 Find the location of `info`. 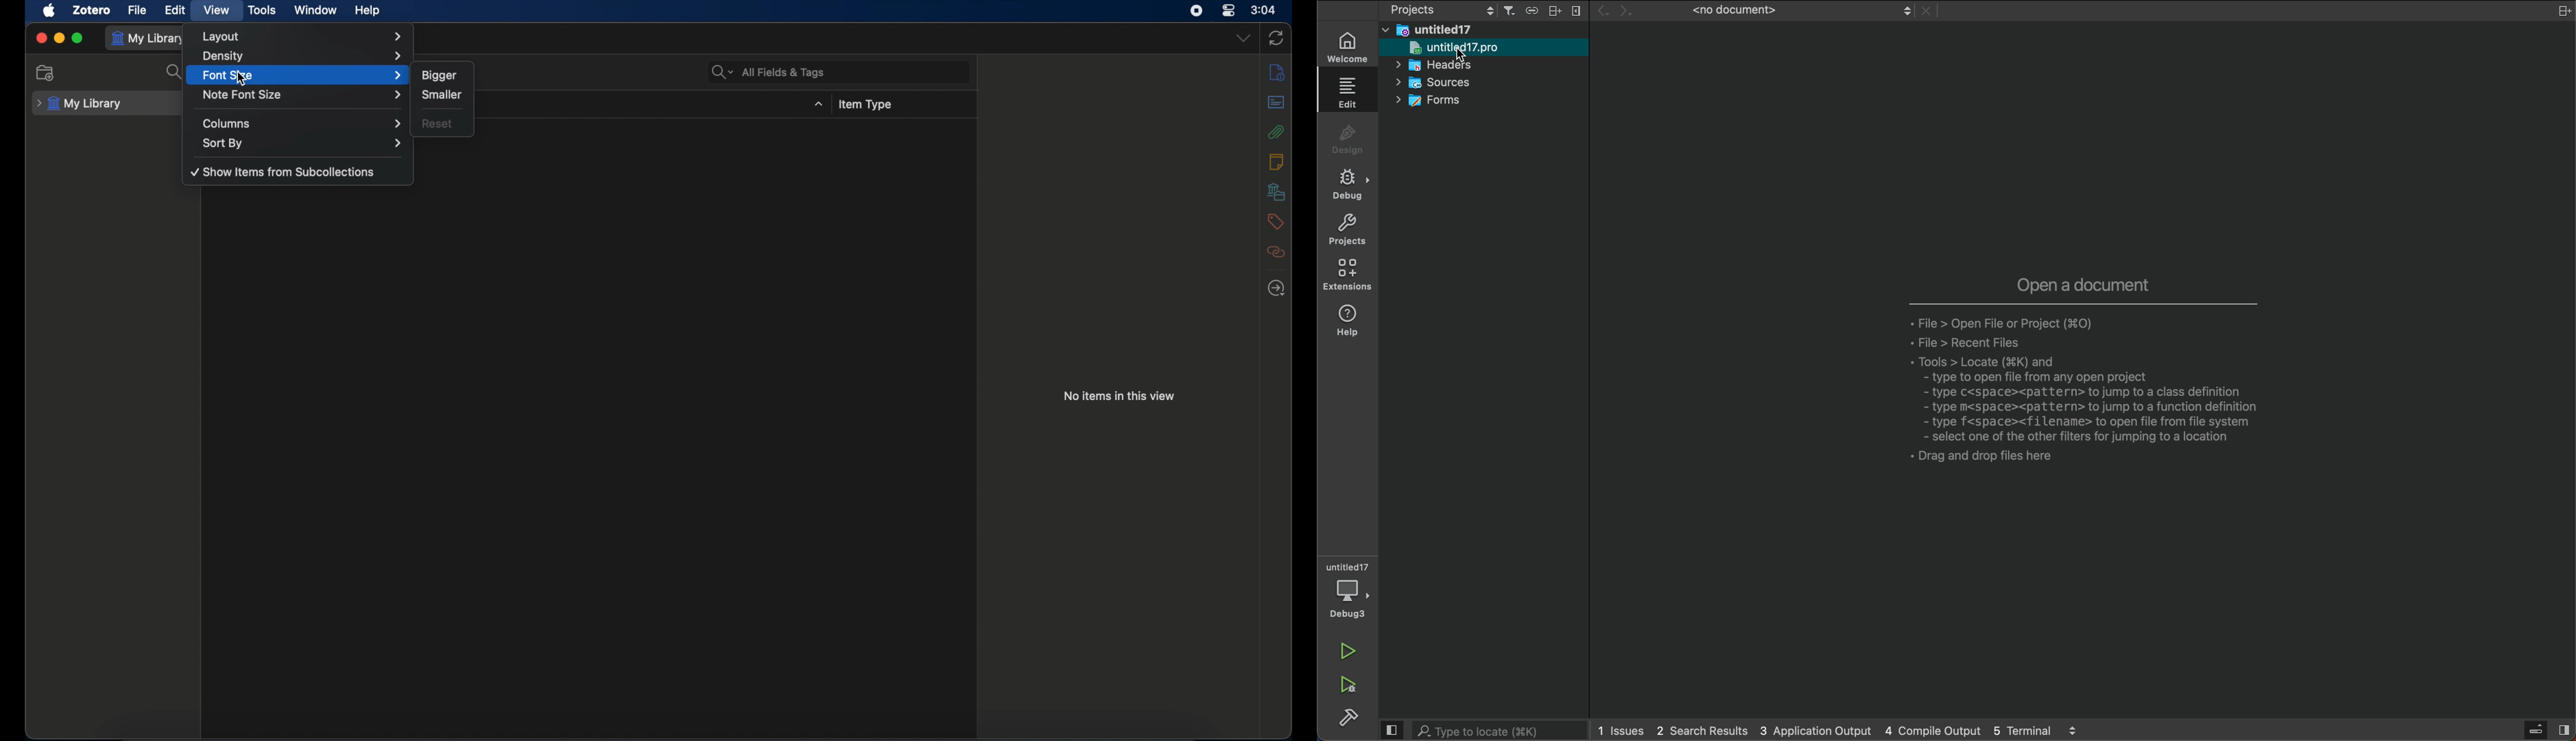

info is located at coordinates (1276, 71).